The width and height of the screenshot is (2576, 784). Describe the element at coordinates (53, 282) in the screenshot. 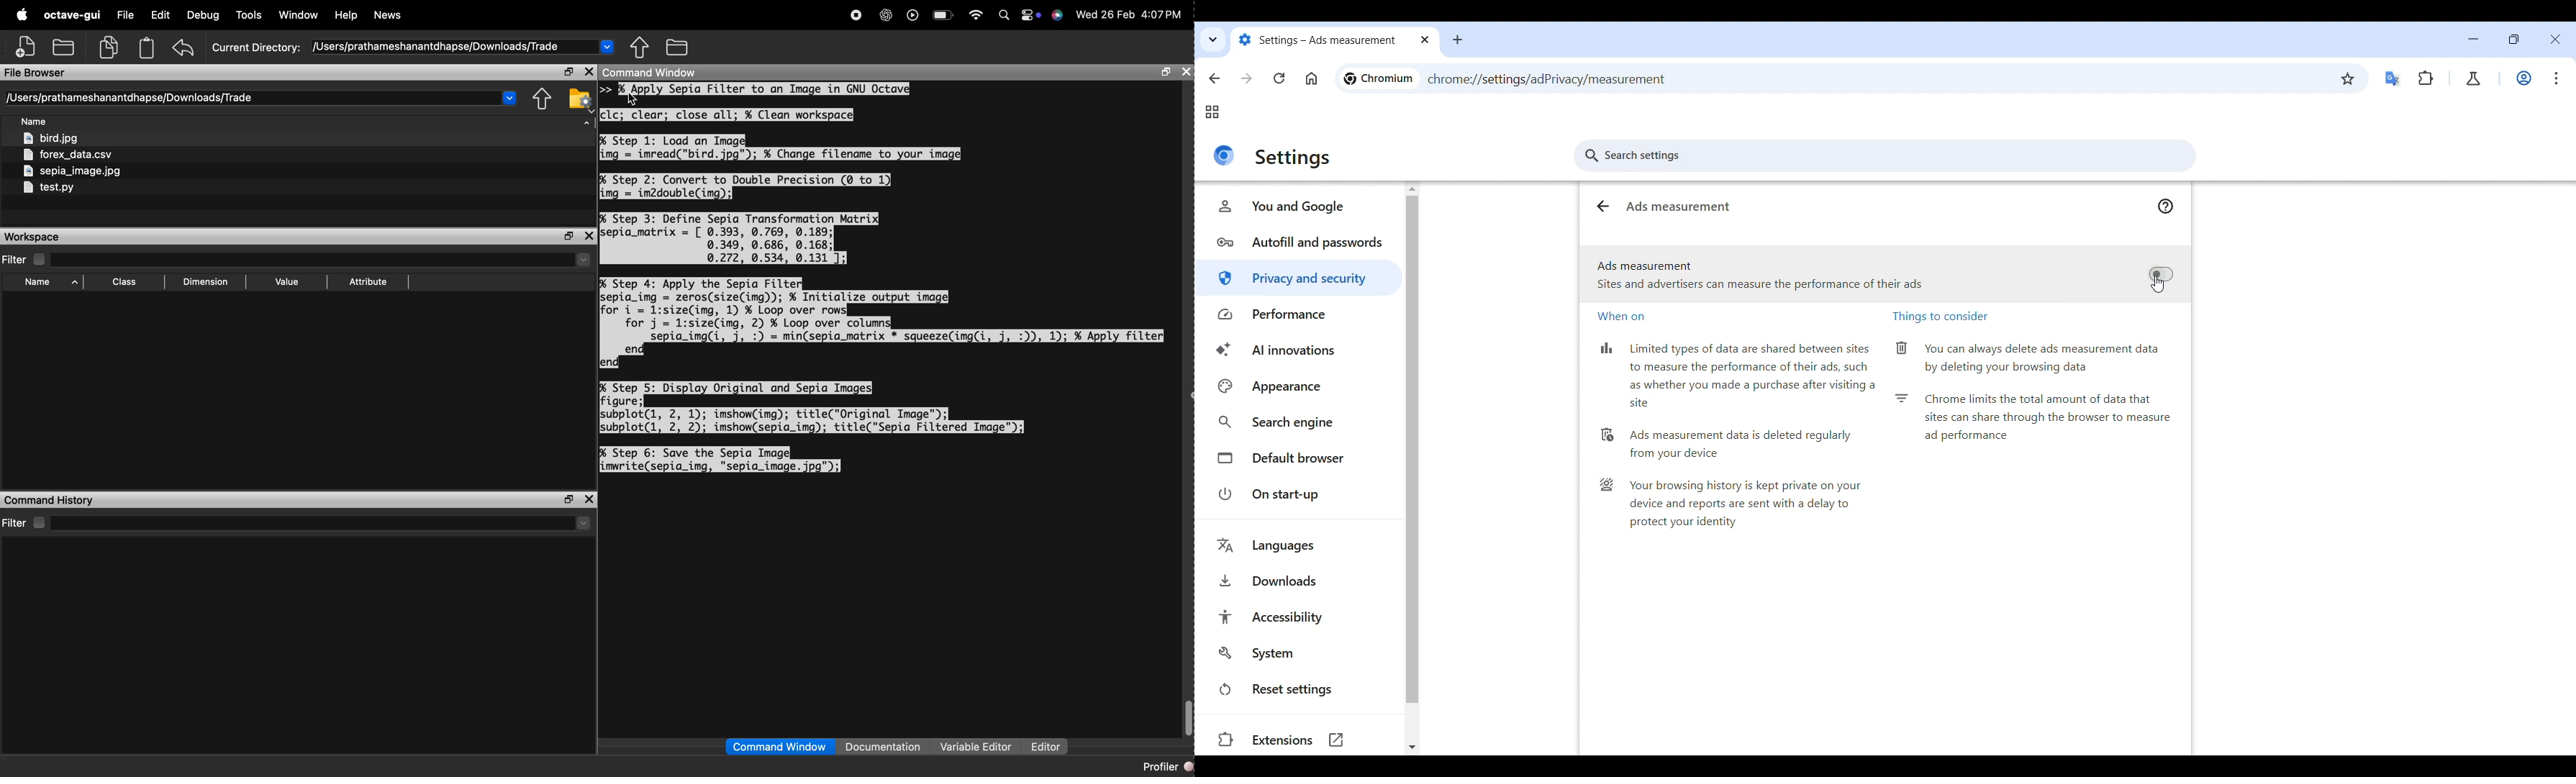

I see `Name ^` at that location.